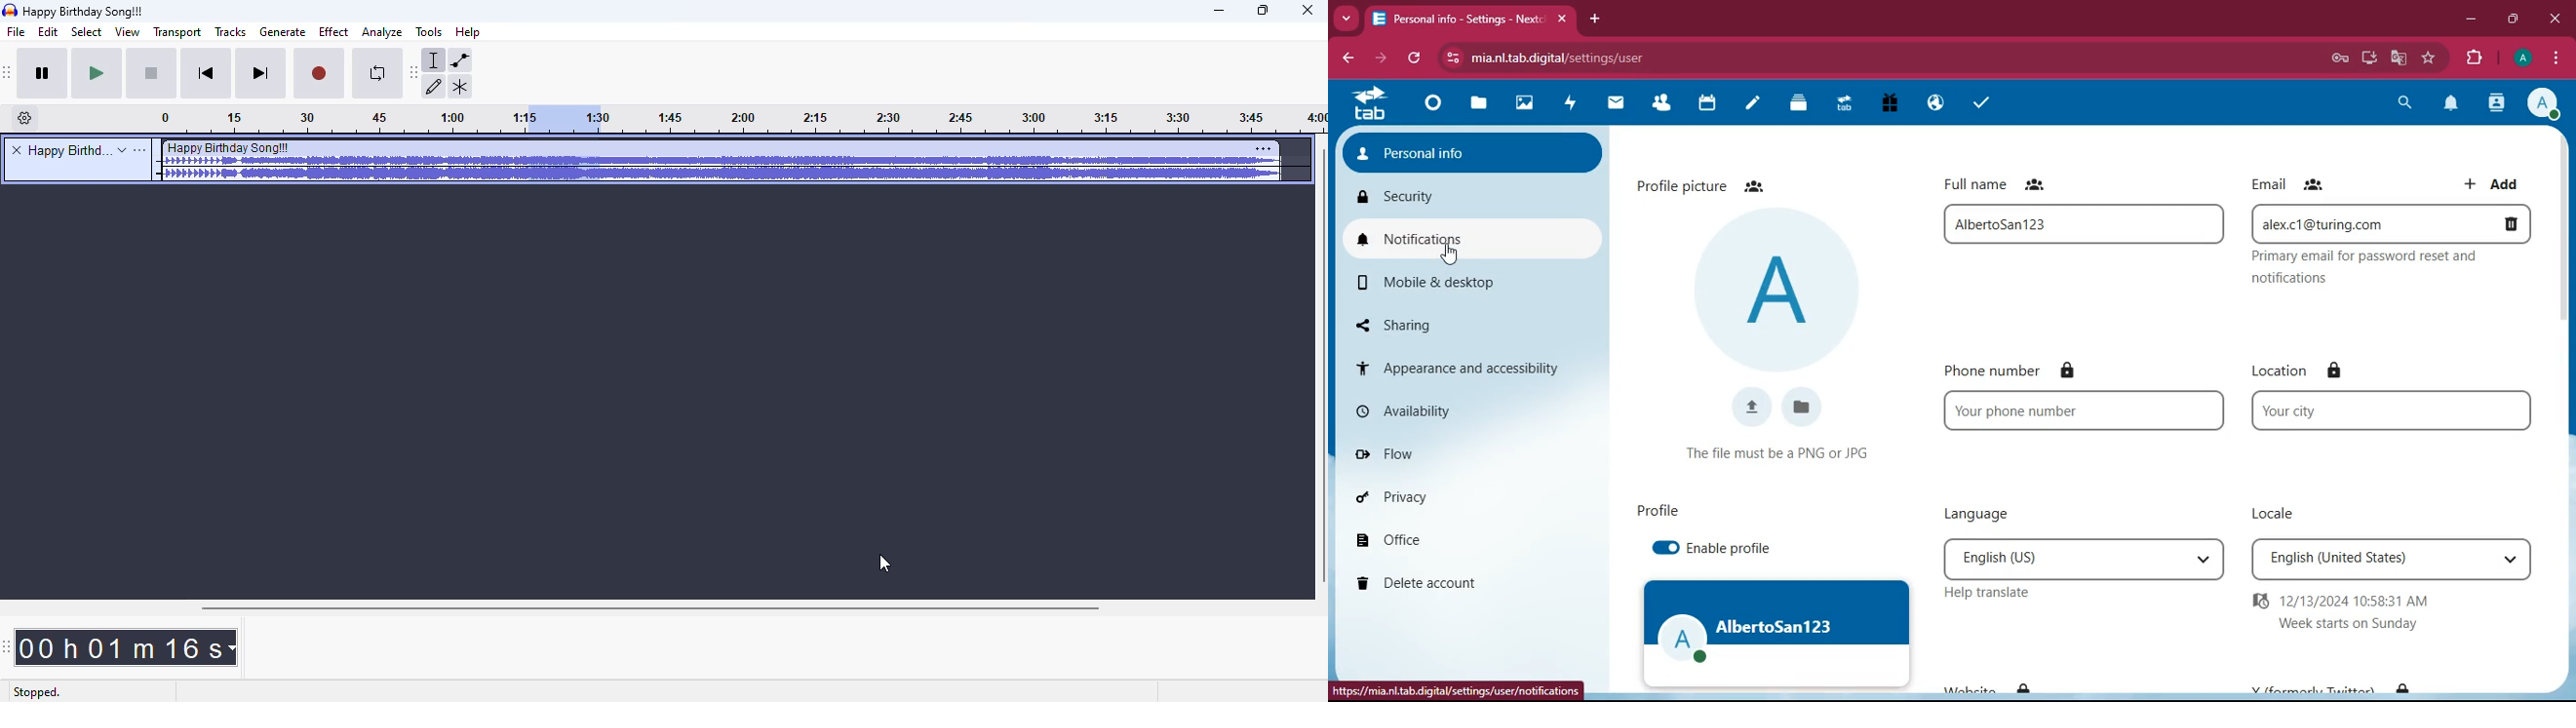  I want to click on lock, so click(2339, 370).